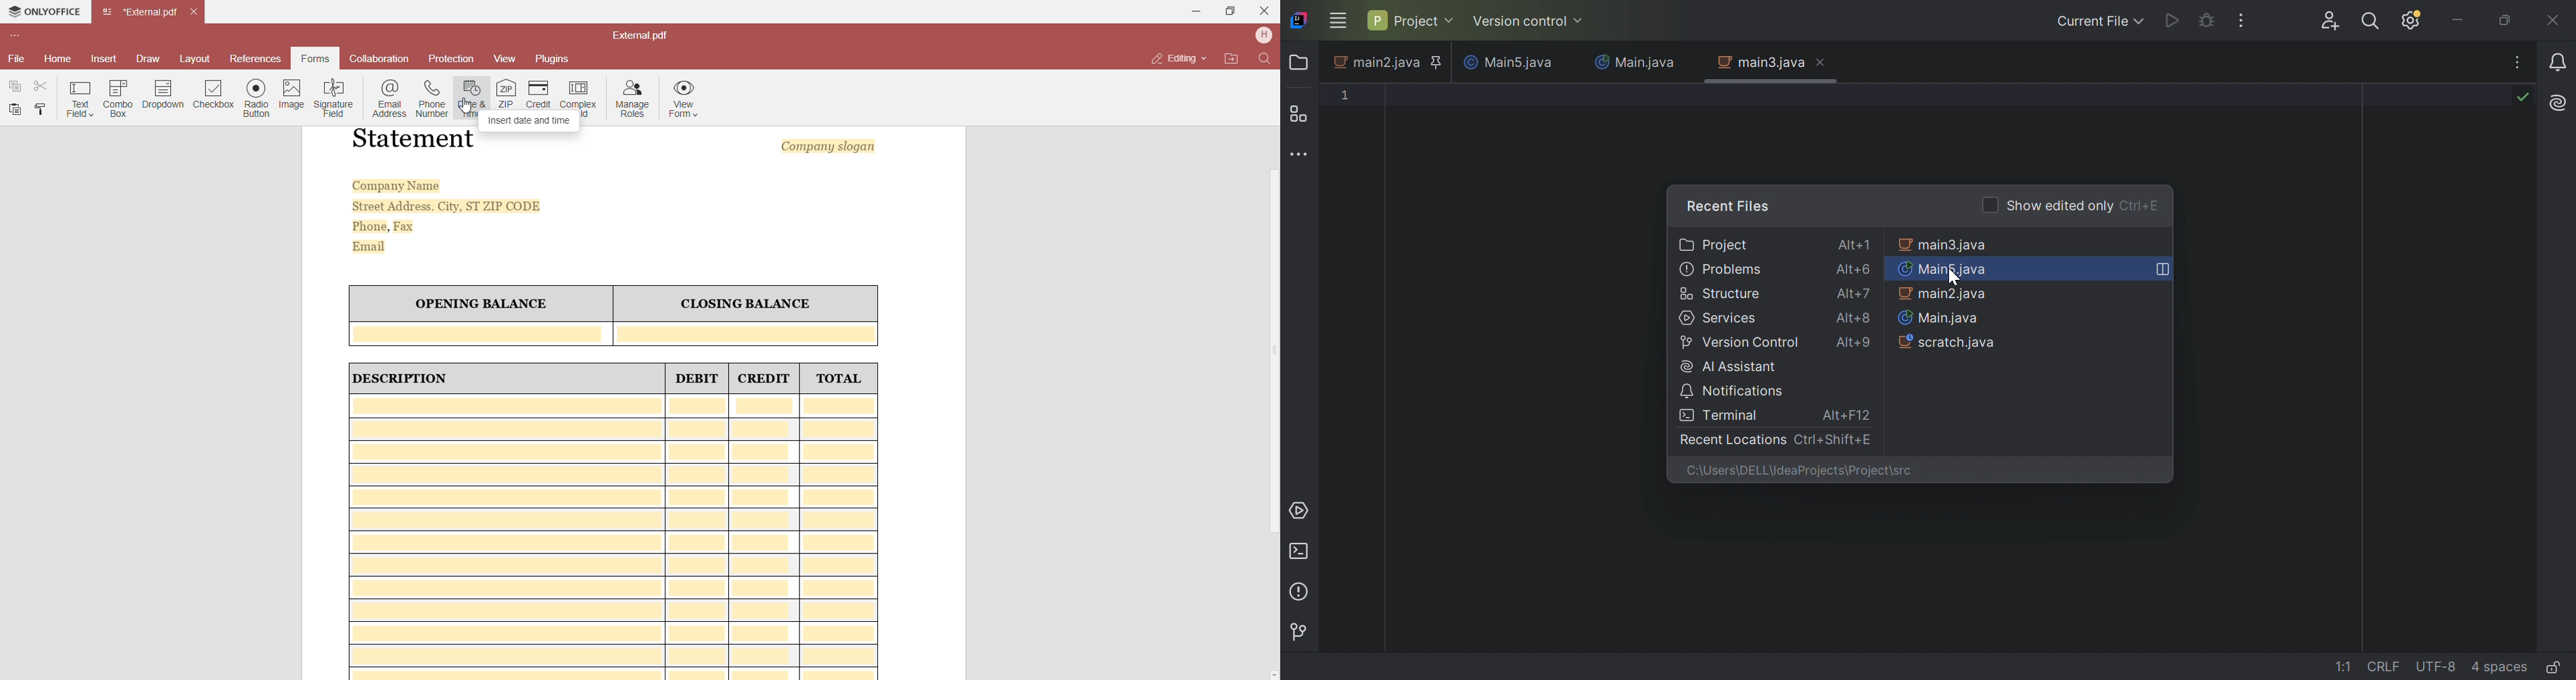 Image resolution: width=2576 pixels, height=700 pixels. I want to click on External.pdf(File Name), so click(647, 35).